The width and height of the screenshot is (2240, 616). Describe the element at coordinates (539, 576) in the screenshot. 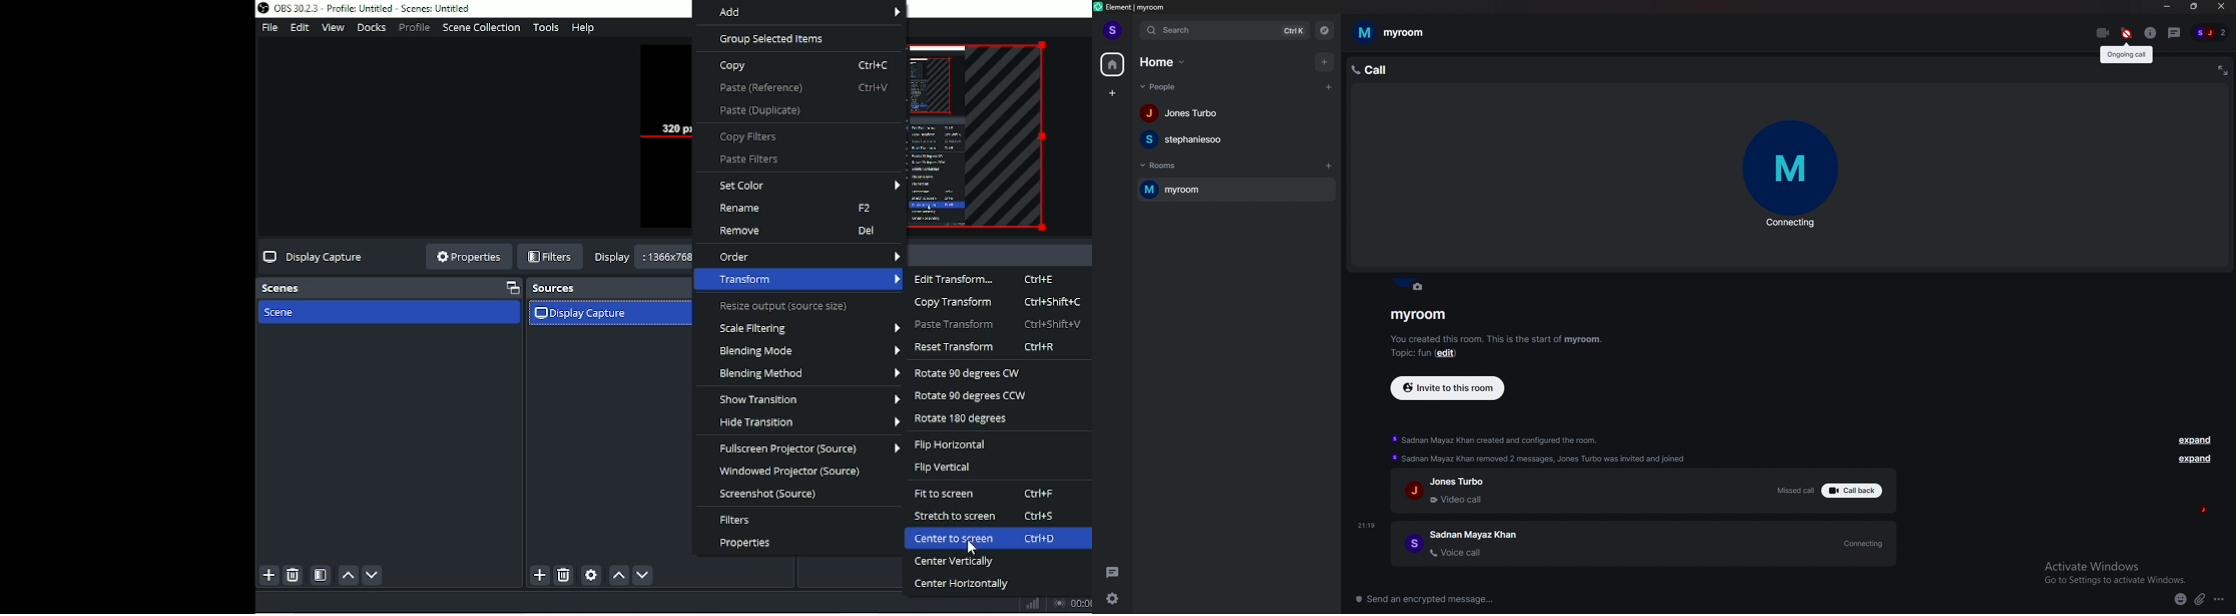

I see `Add source` at that location.